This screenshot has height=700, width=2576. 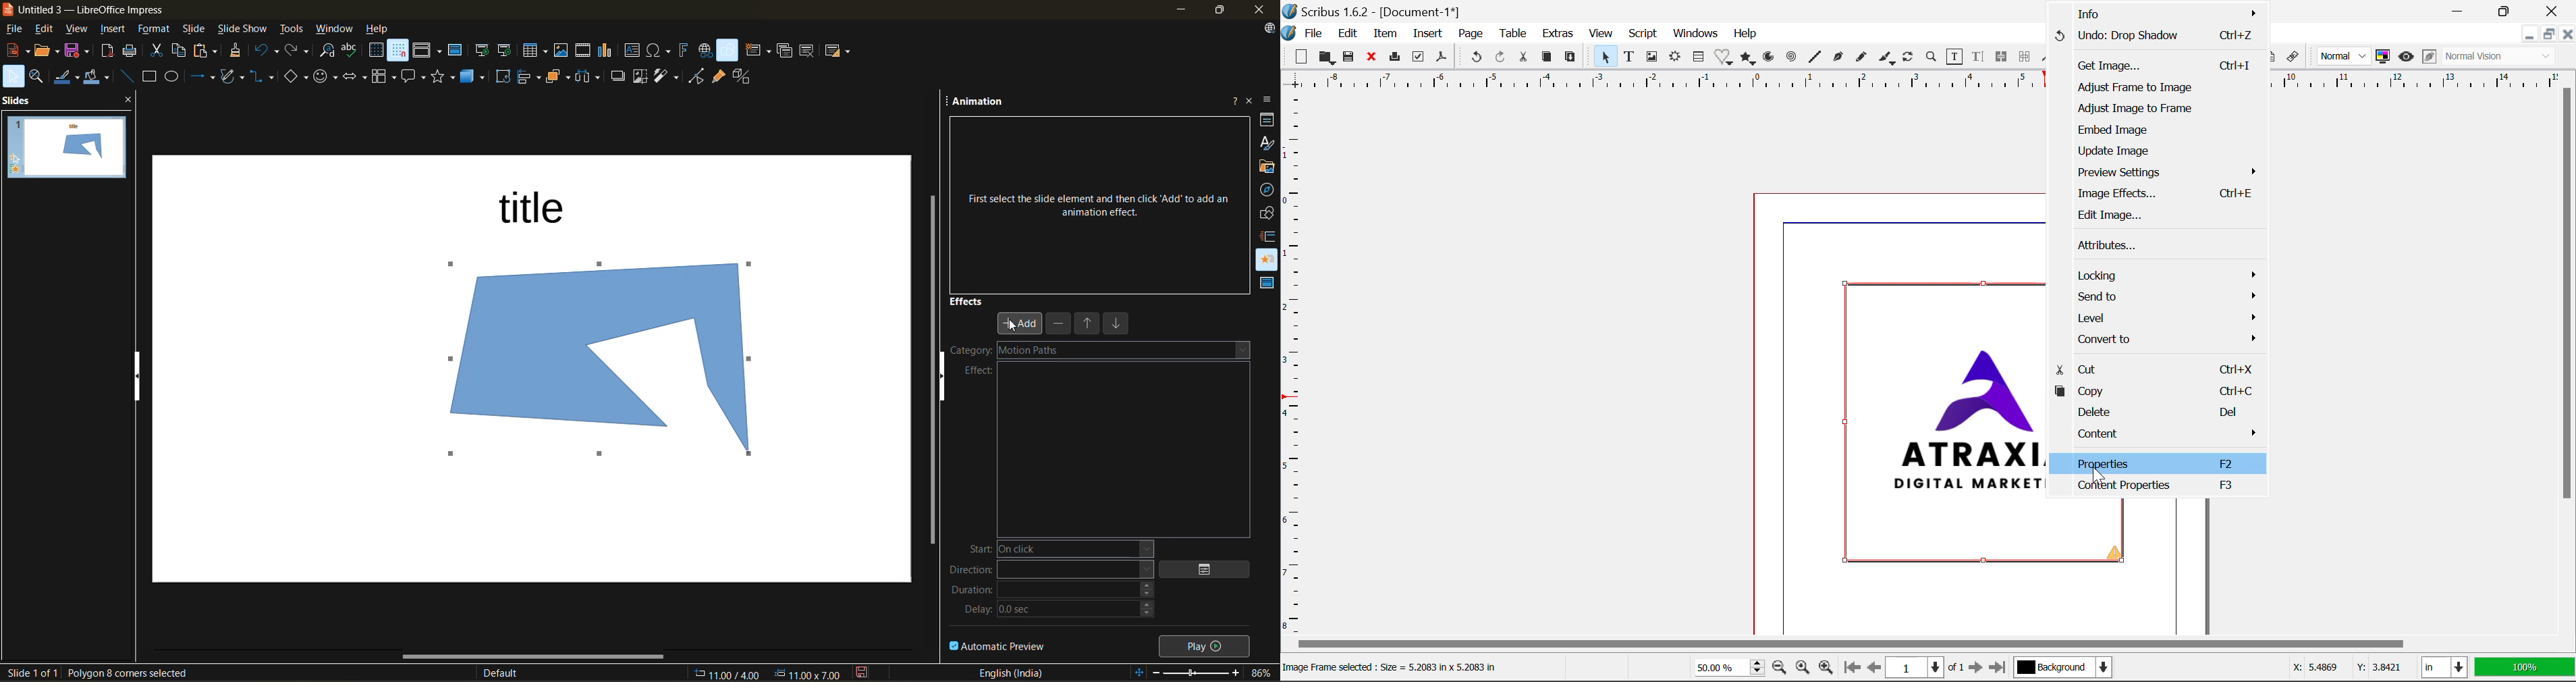 What do you see at coordinates (44, 50) in the screenshot?
I see `open` at bounding box center [44, 50].